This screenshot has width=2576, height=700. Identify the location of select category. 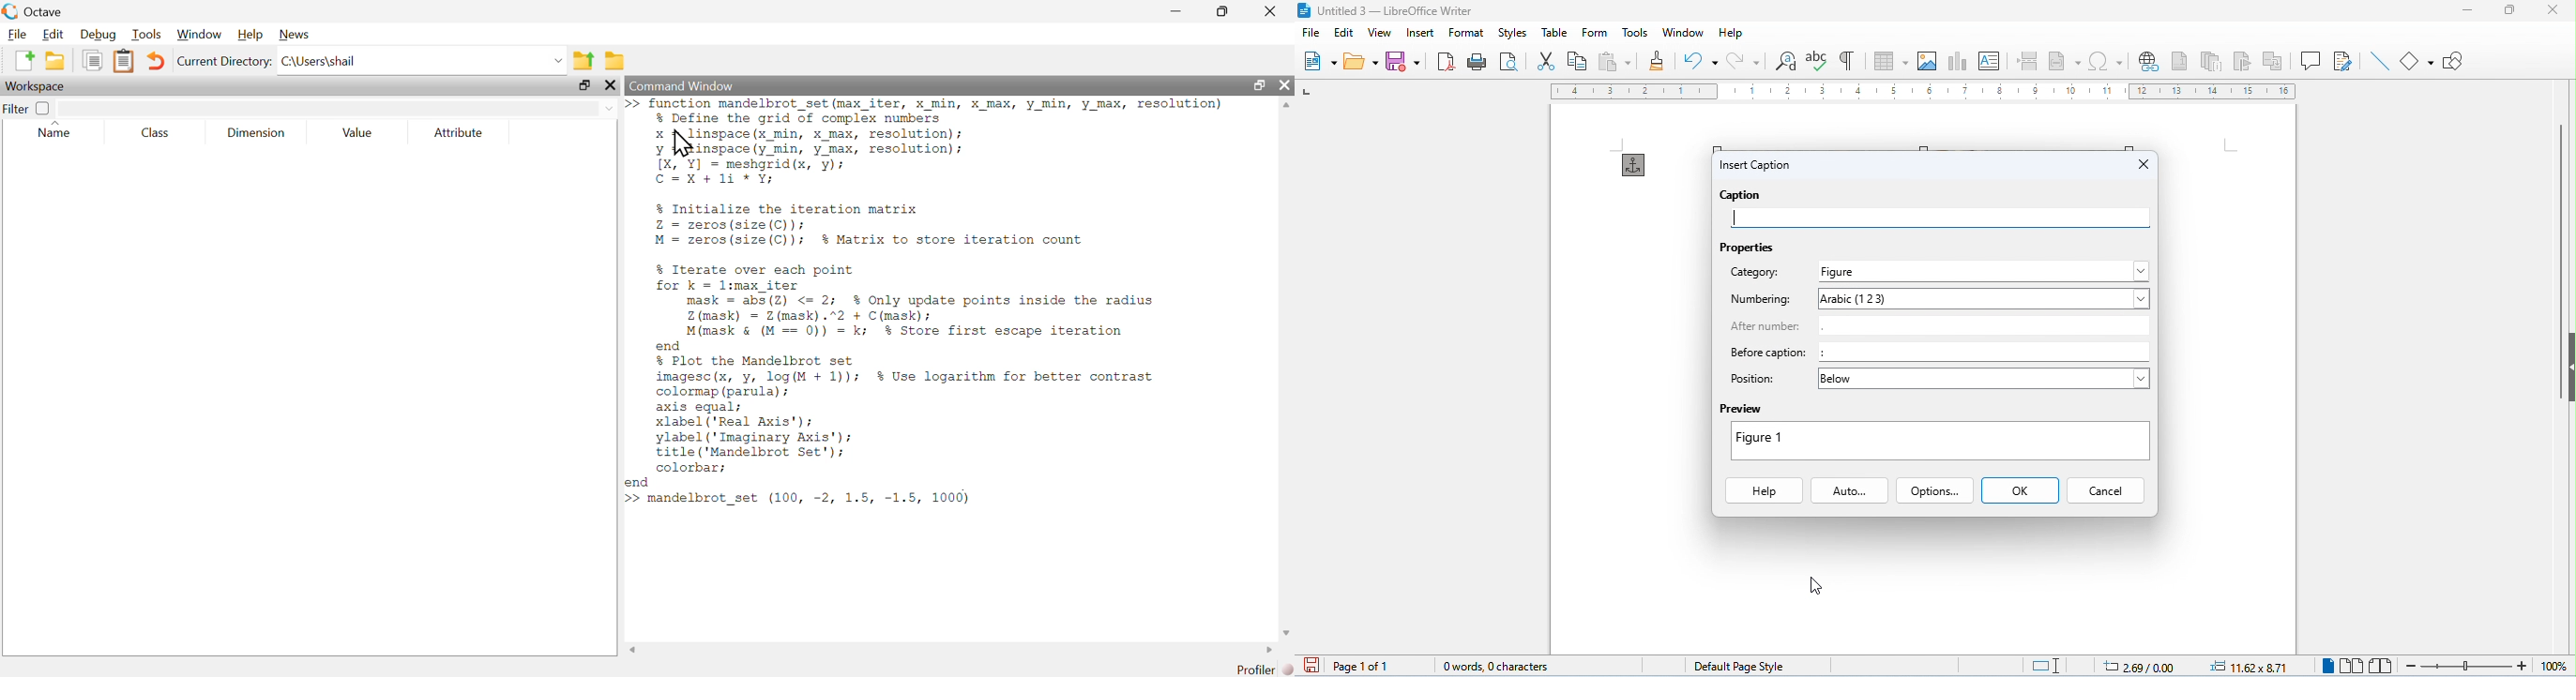
(1982, 272).